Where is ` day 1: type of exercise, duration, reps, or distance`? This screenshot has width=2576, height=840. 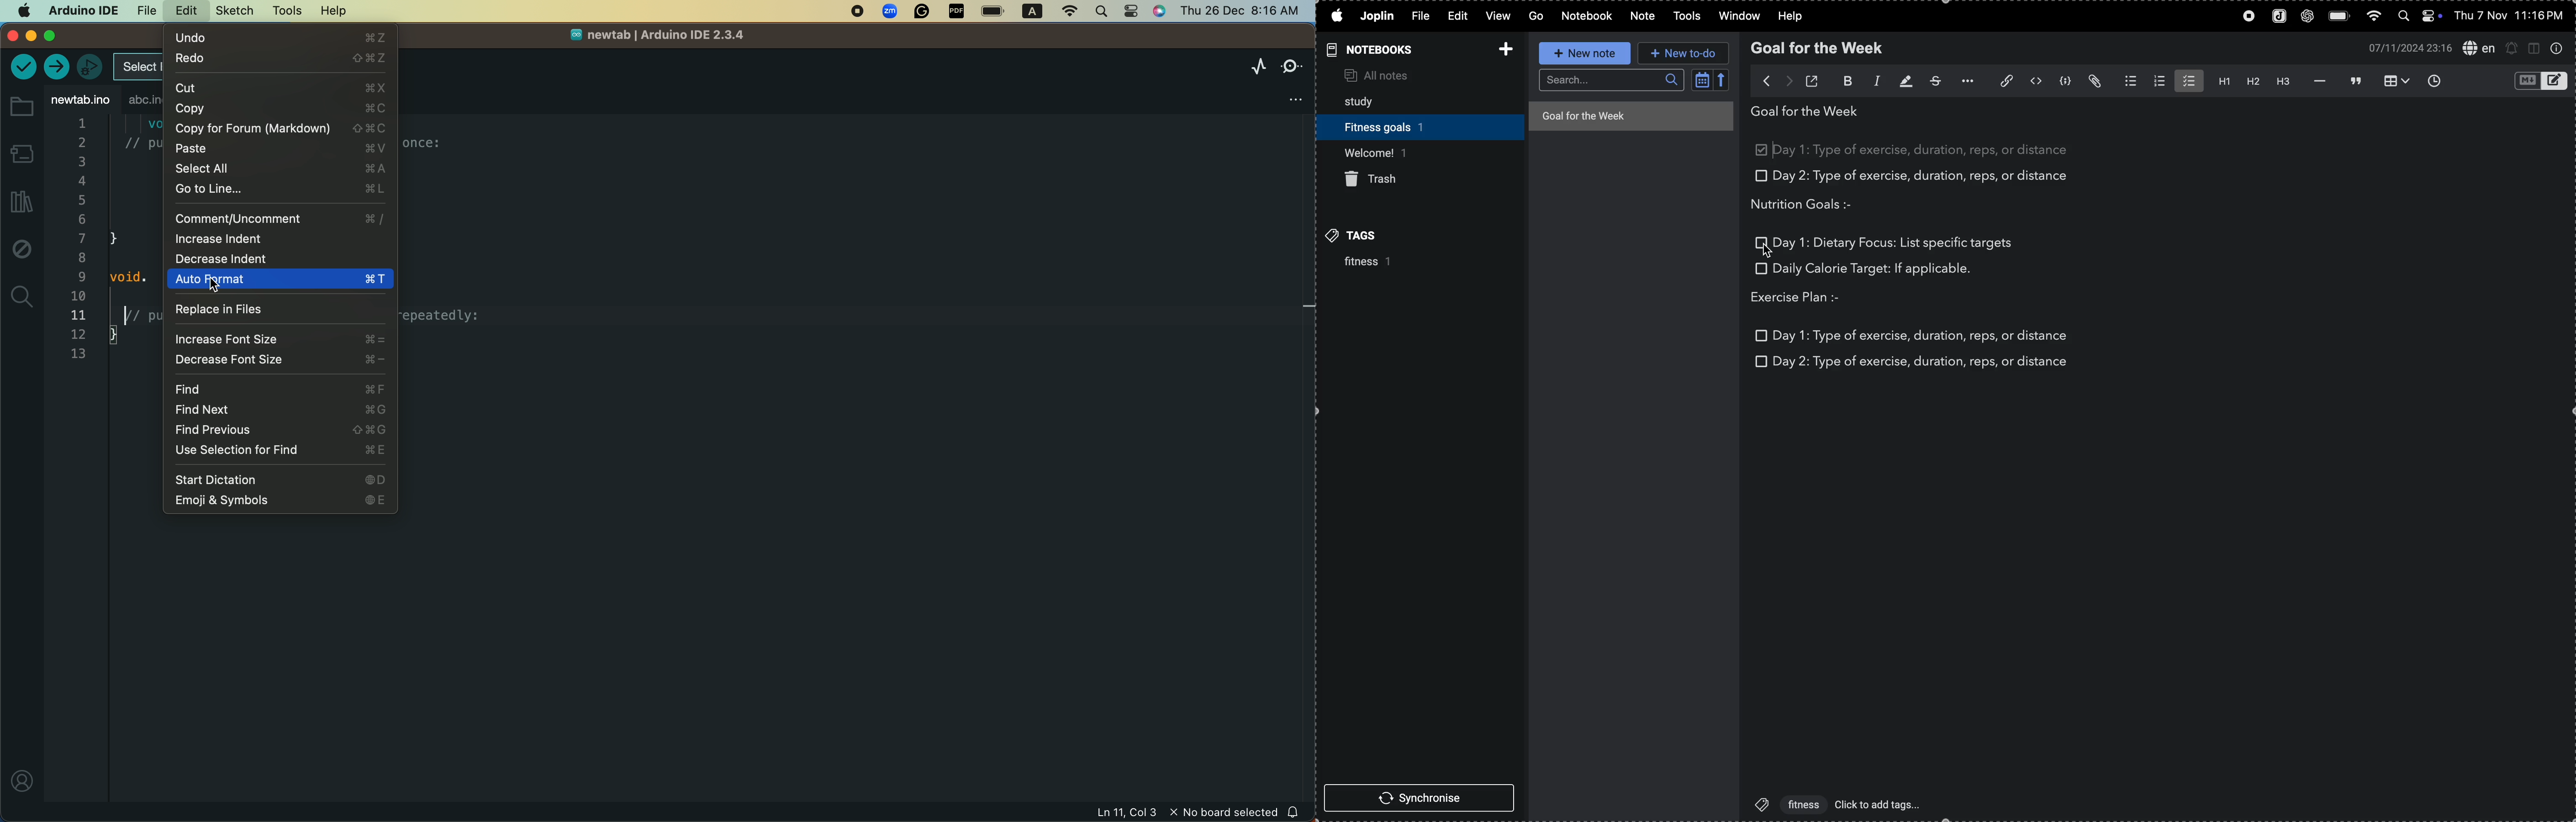  day 1: type of exercise, duration, reps, or distance is located at coordinates (1927, 150).